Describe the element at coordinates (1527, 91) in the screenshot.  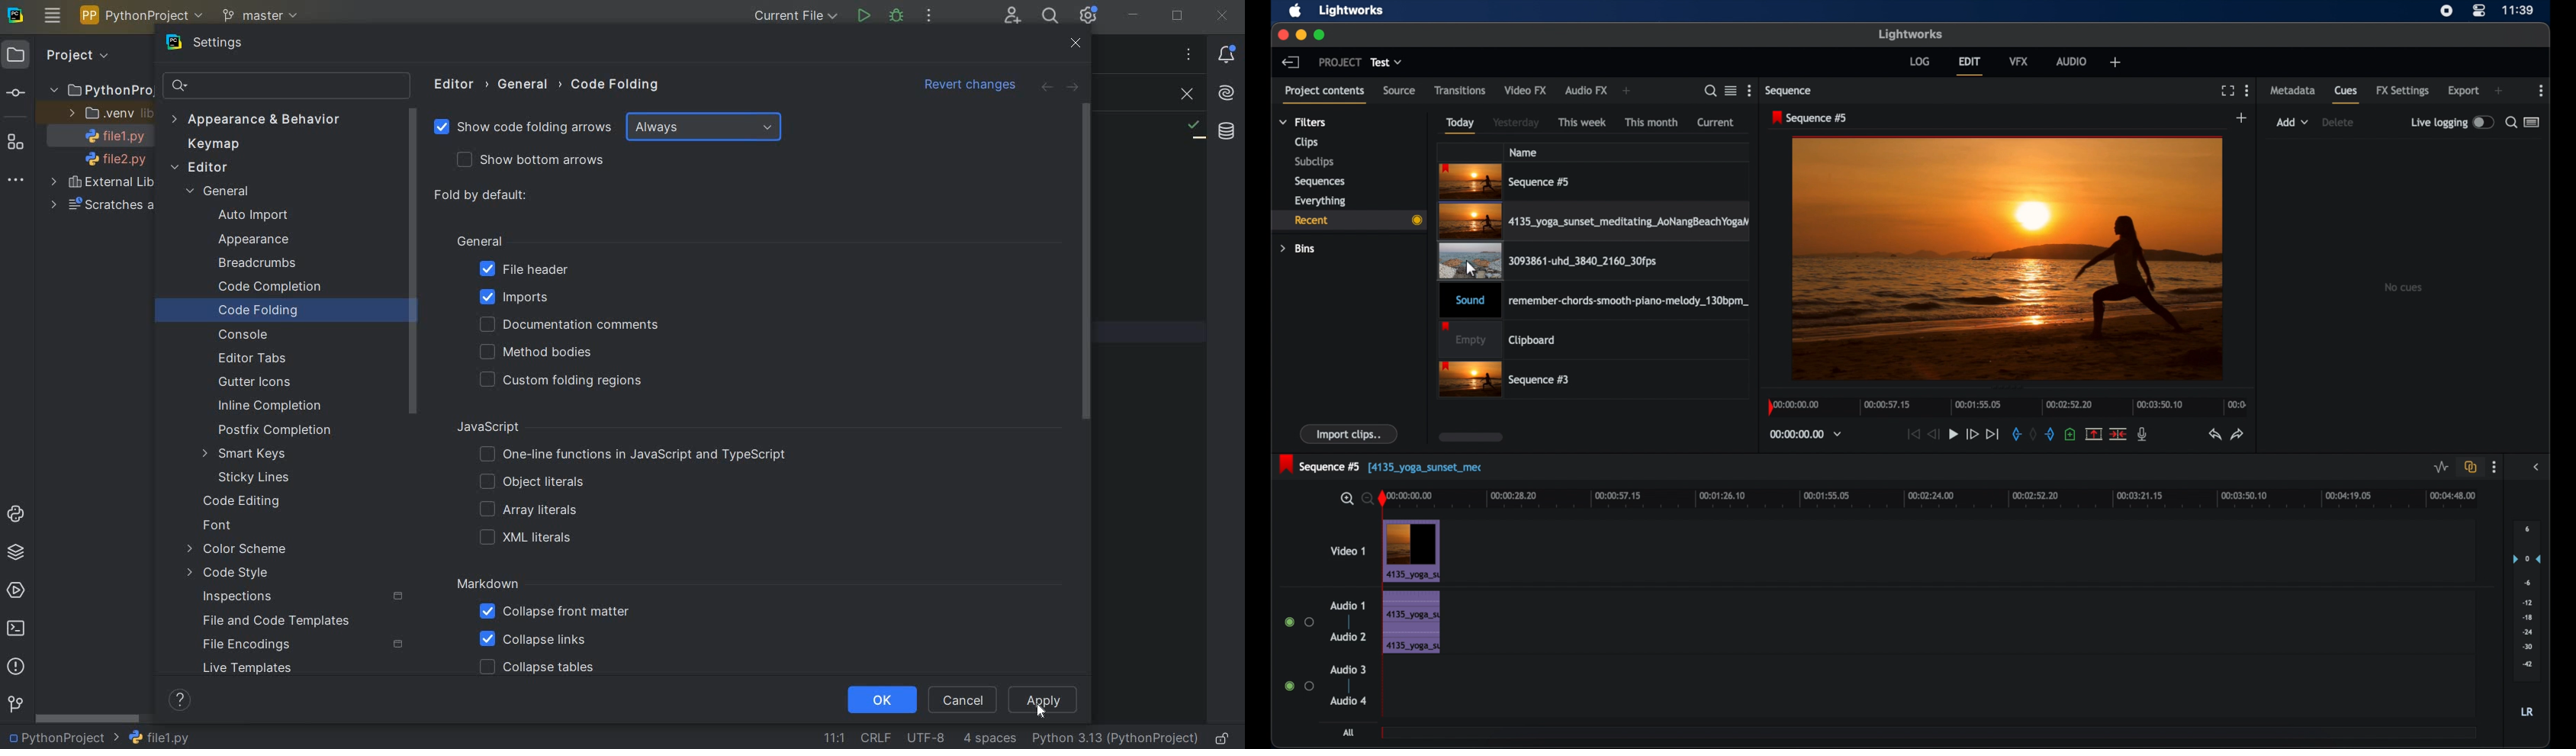
I see `video fx` at that location.